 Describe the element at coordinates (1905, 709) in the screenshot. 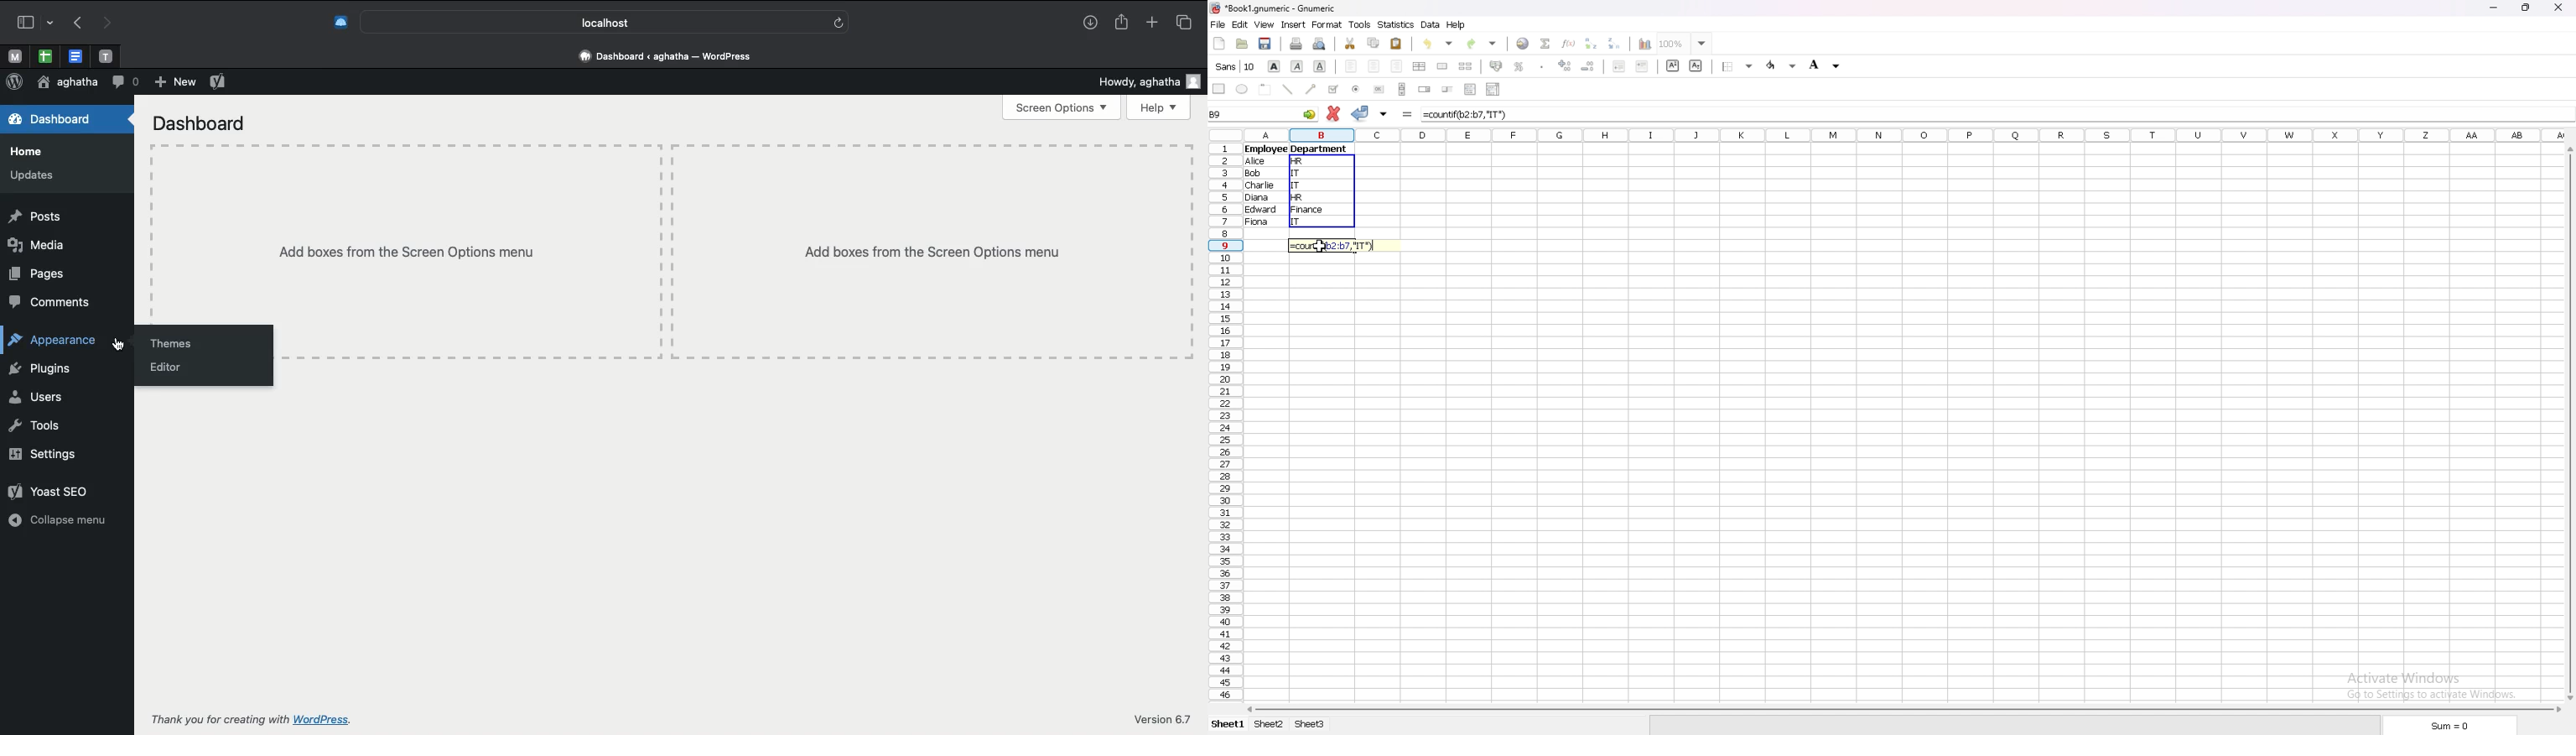

I see `scroll bar` at that location.